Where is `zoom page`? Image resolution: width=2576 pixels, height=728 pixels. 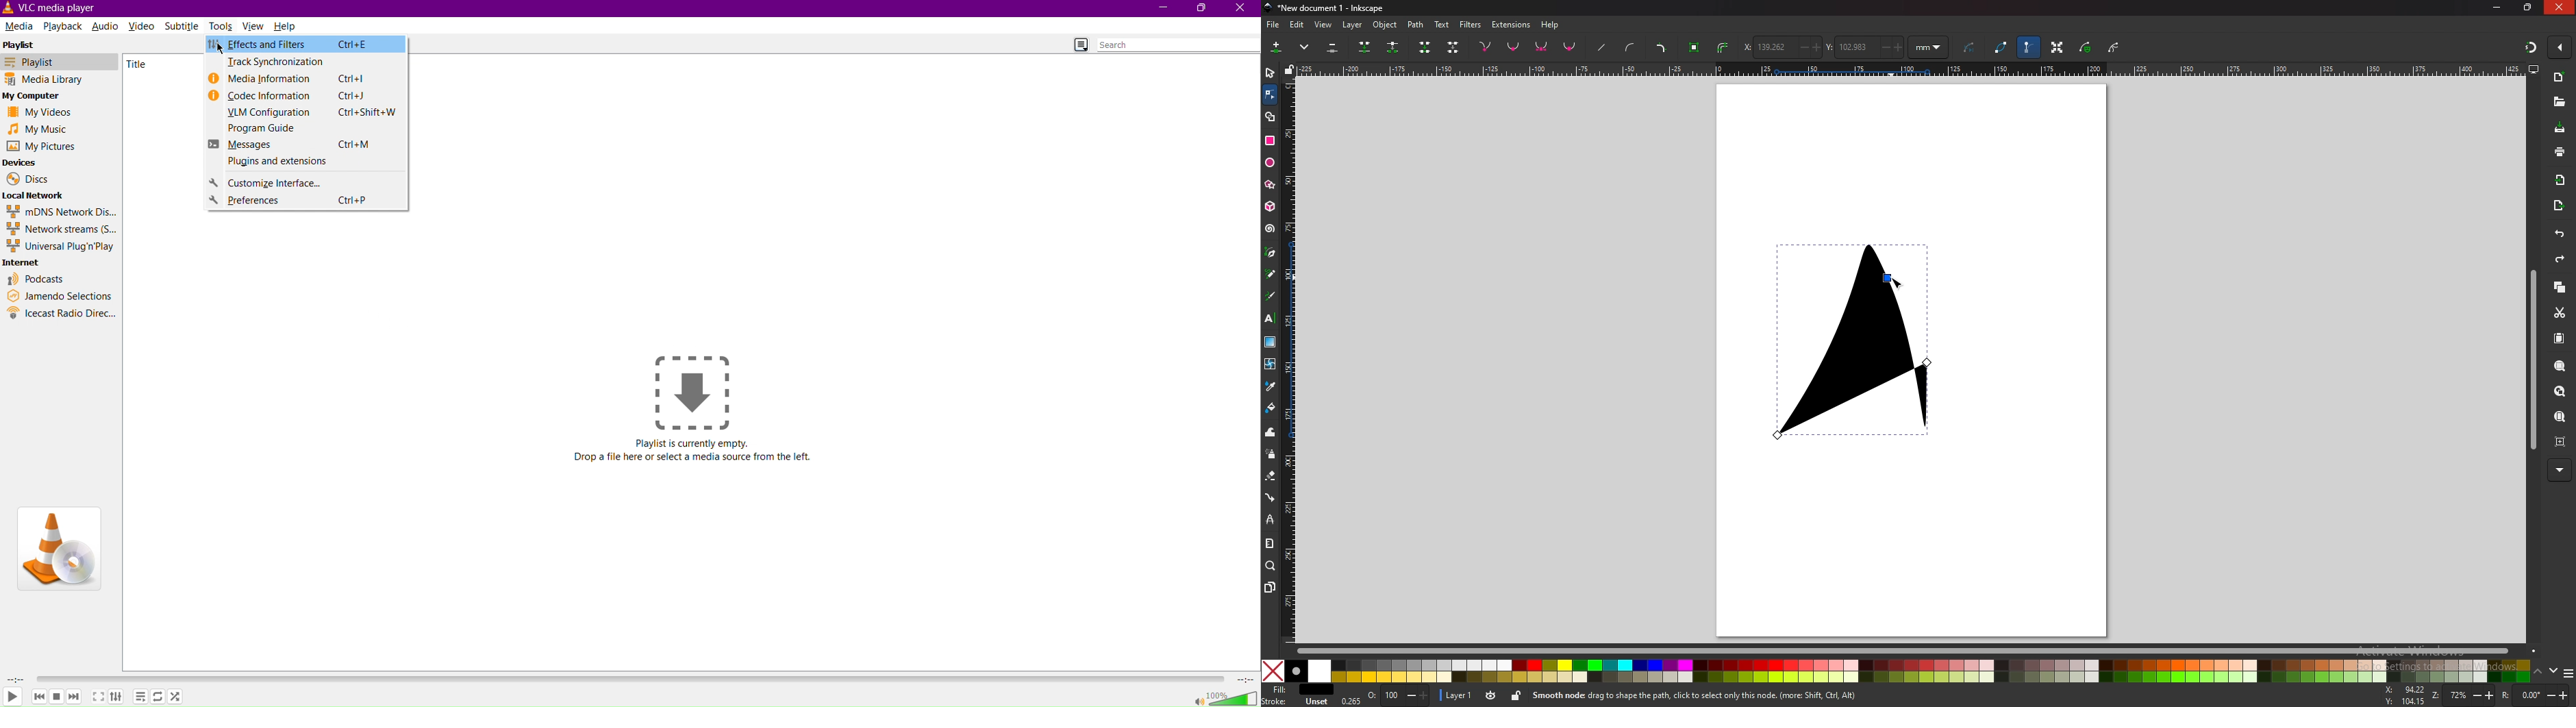
zoom page is located at coordinates (2559, 417).